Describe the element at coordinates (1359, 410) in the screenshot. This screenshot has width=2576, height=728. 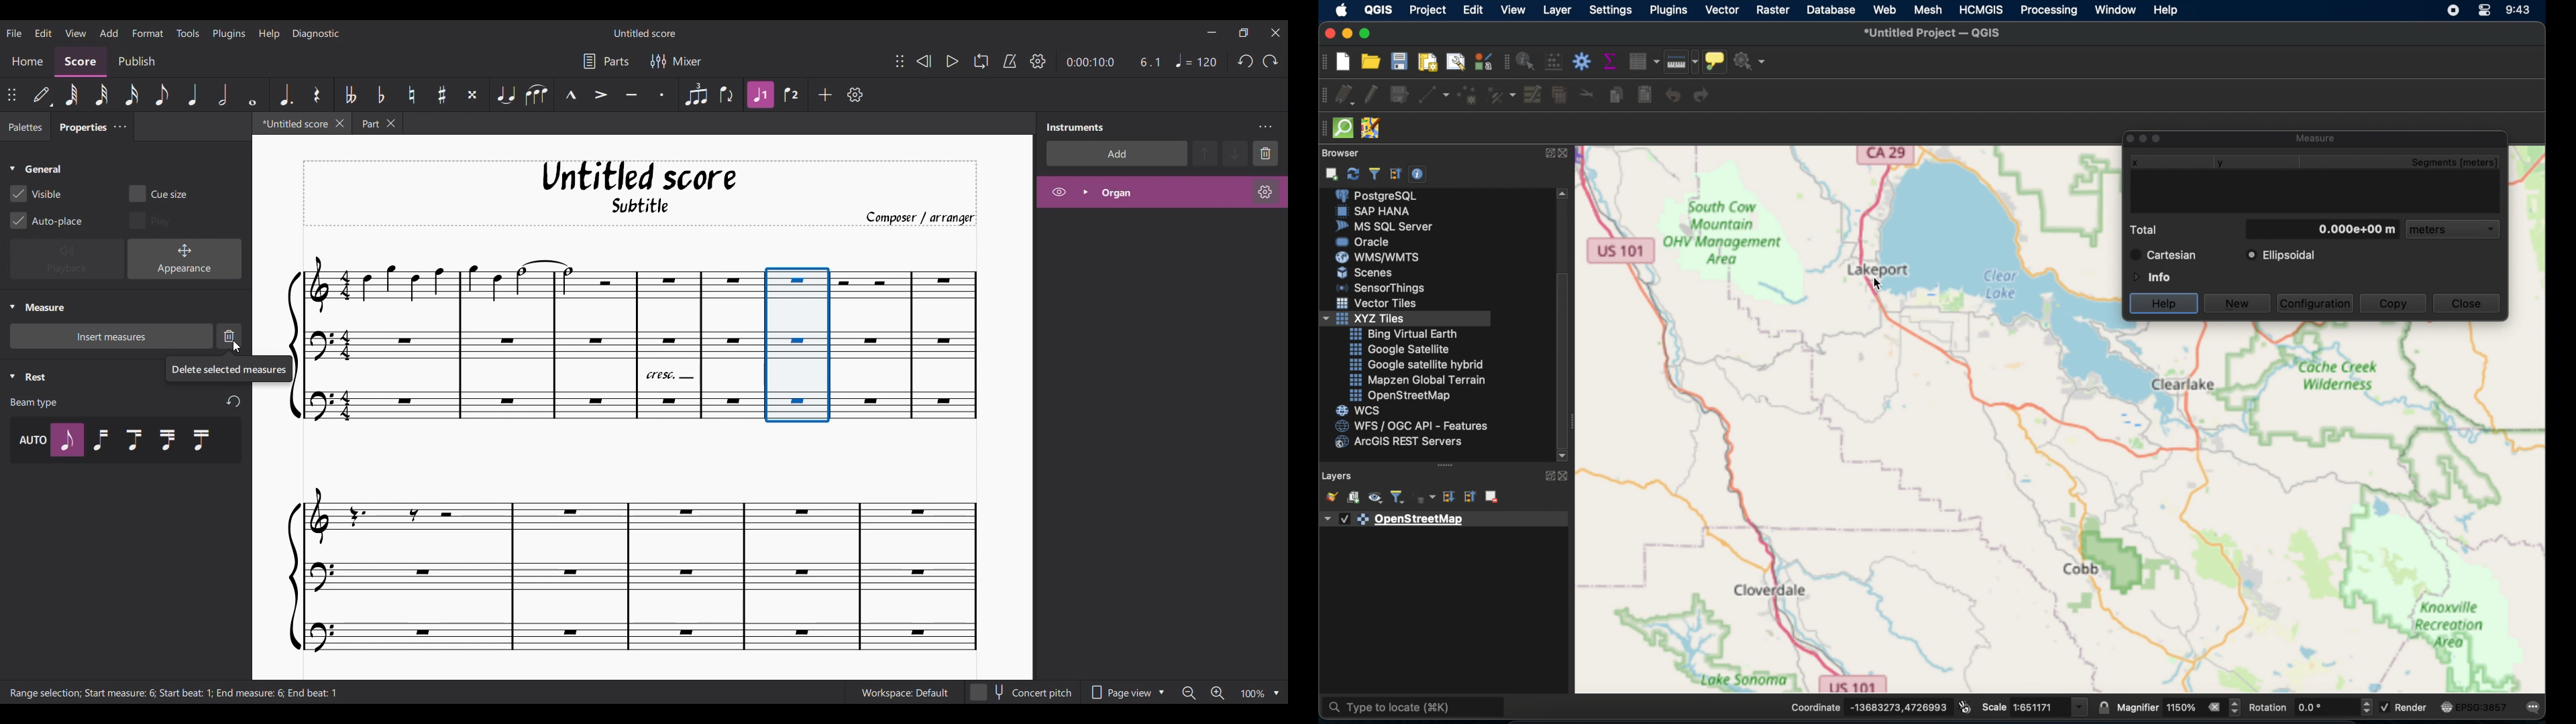
I see `wcs` at that location.